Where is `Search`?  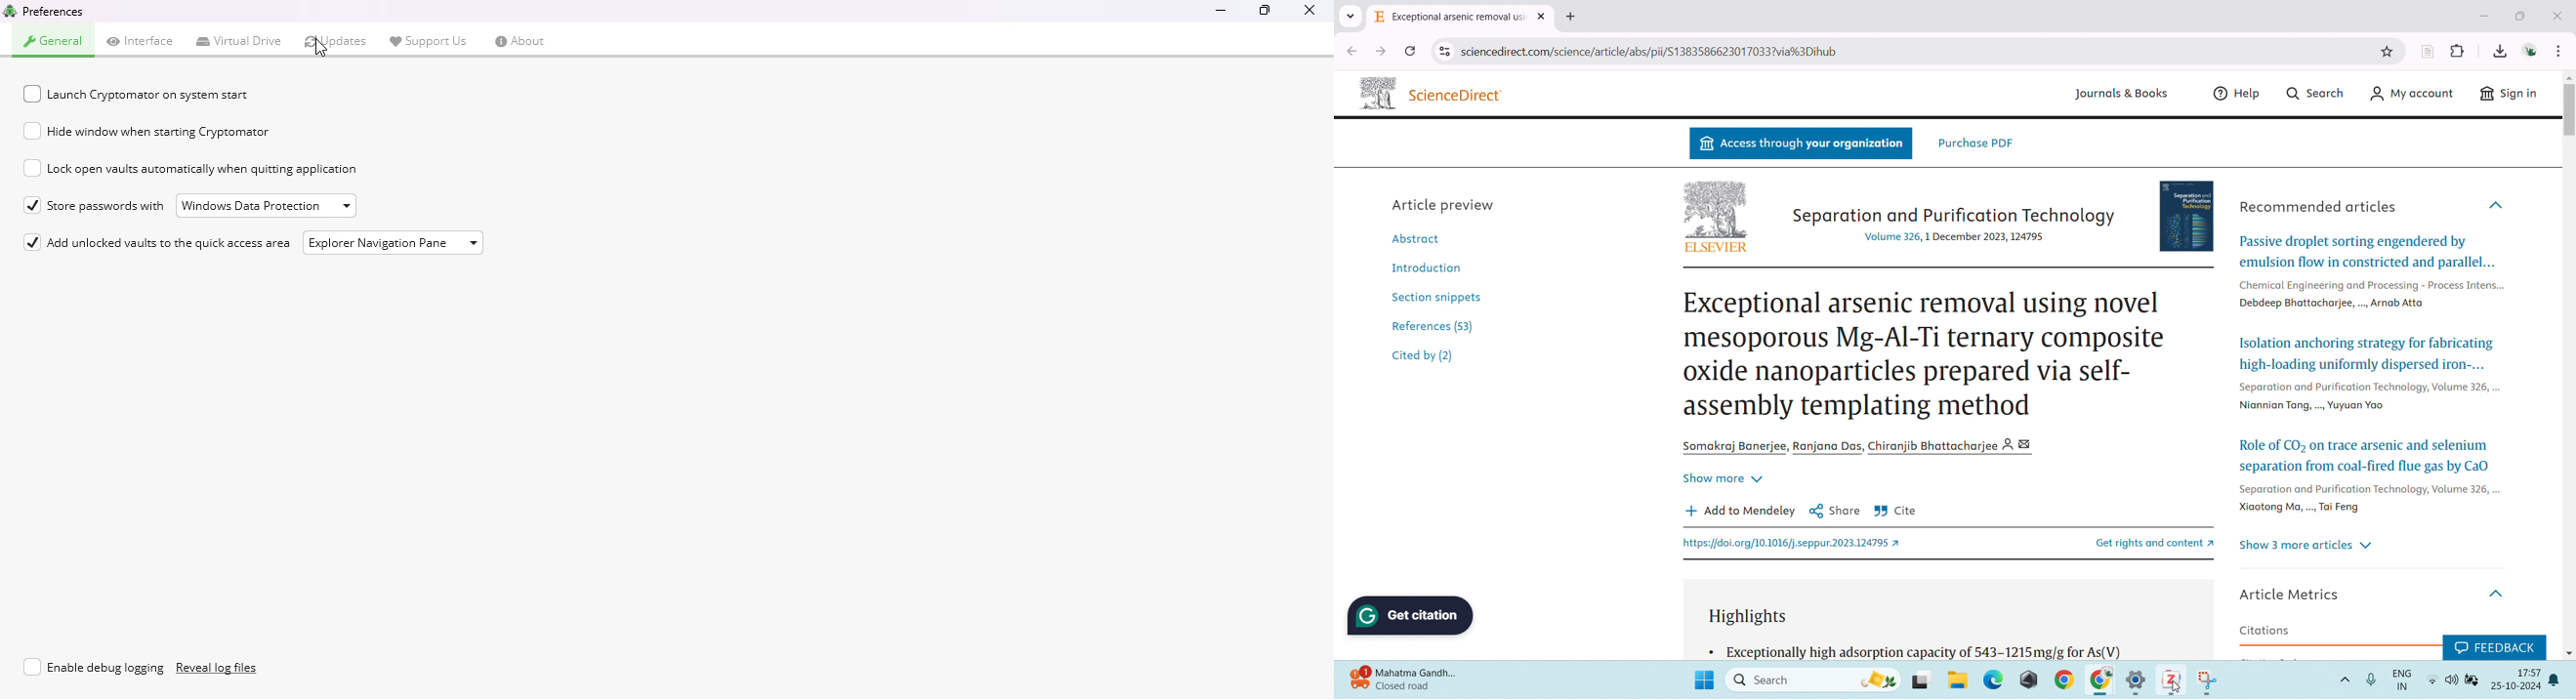 Search is located at coordinates (2320, 91).